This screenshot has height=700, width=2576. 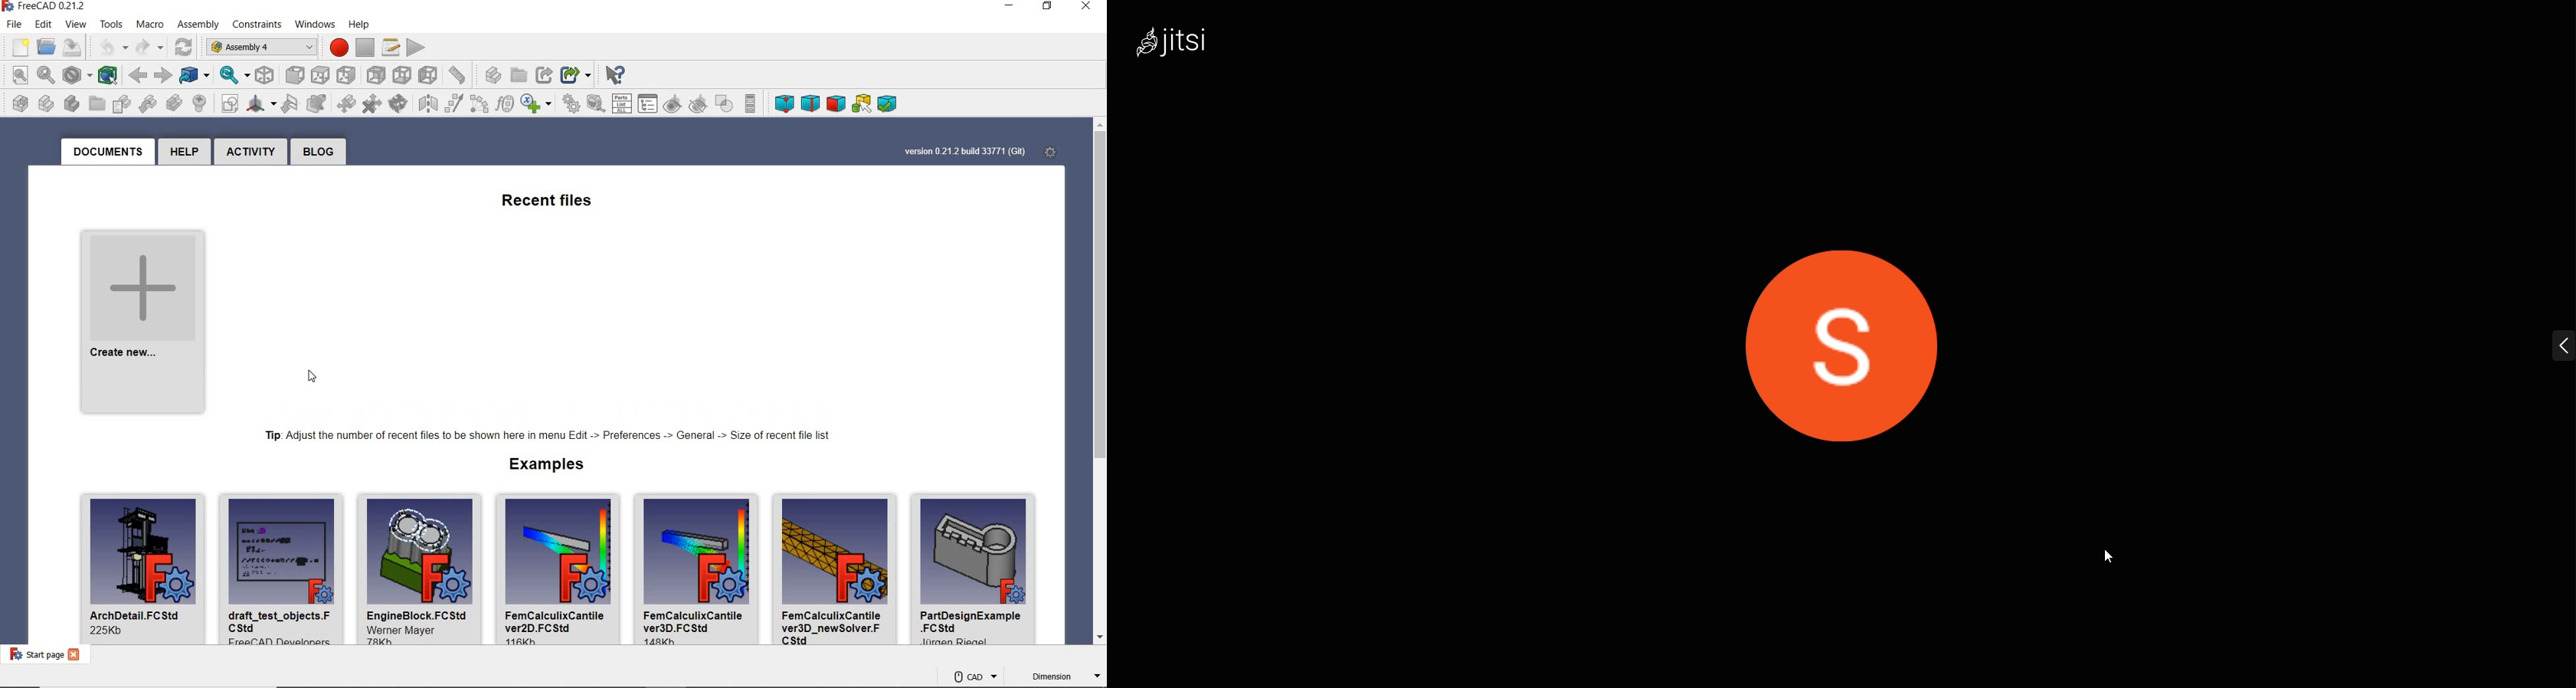 I want to click on macro, so click(x=150, y=24).